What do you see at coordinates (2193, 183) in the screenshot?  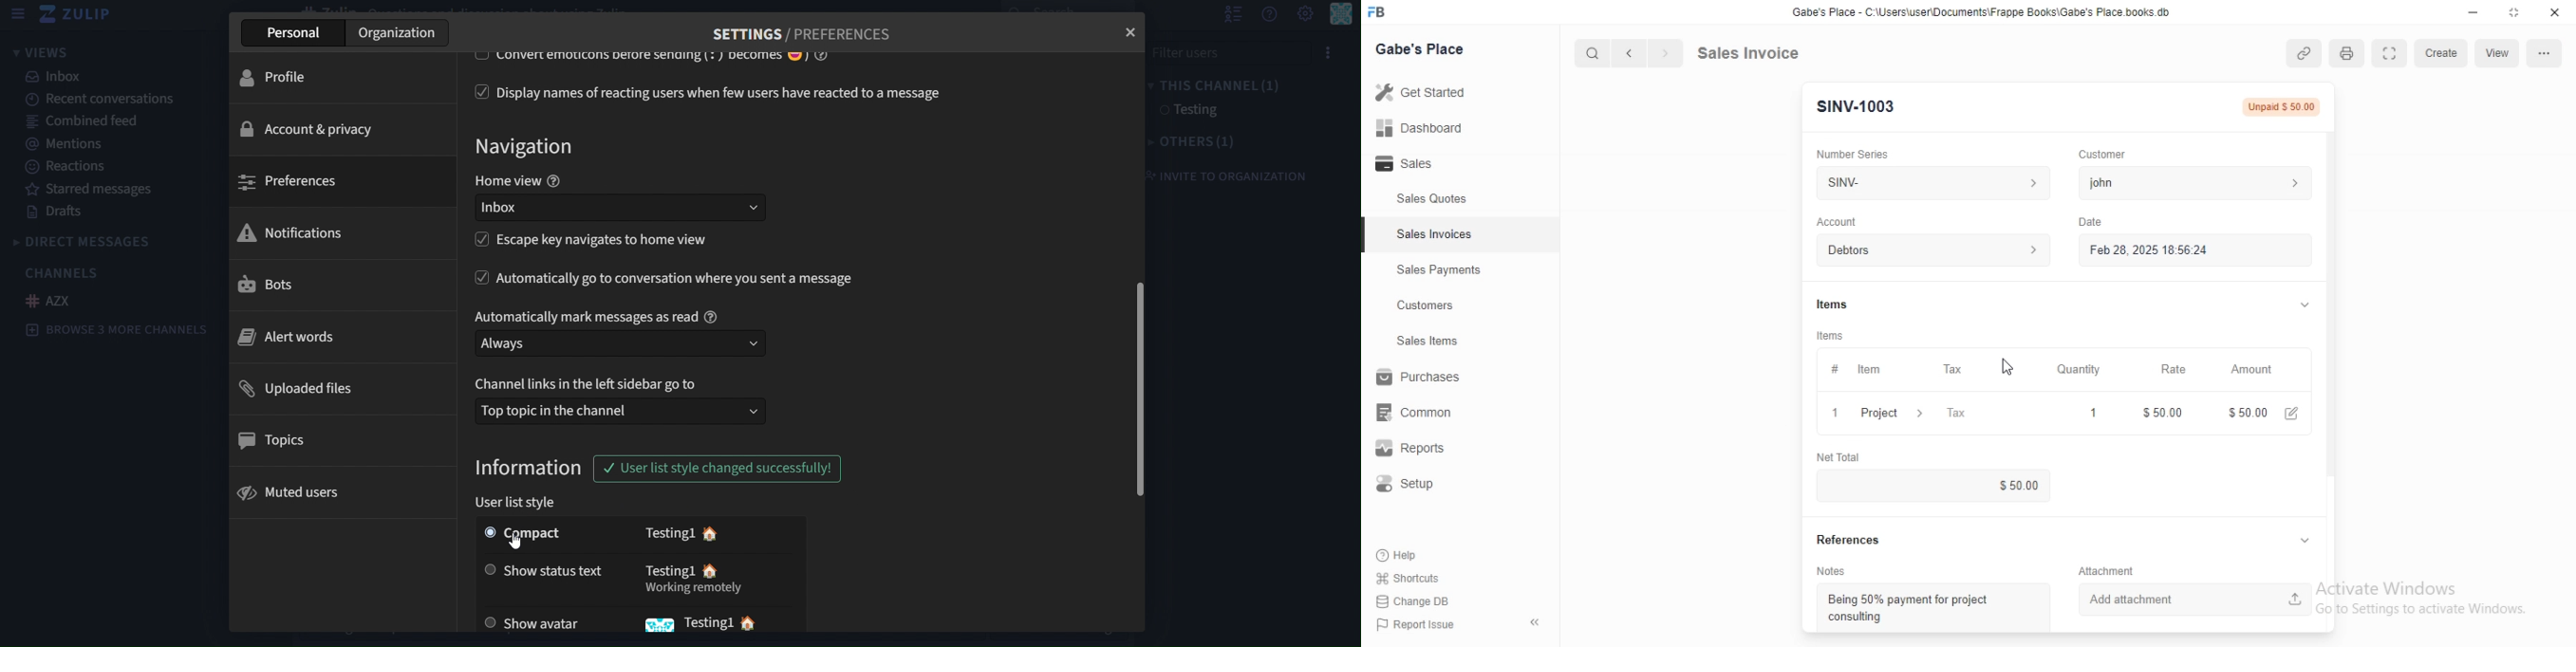 I see `john` at bounding box center [2193, 183].